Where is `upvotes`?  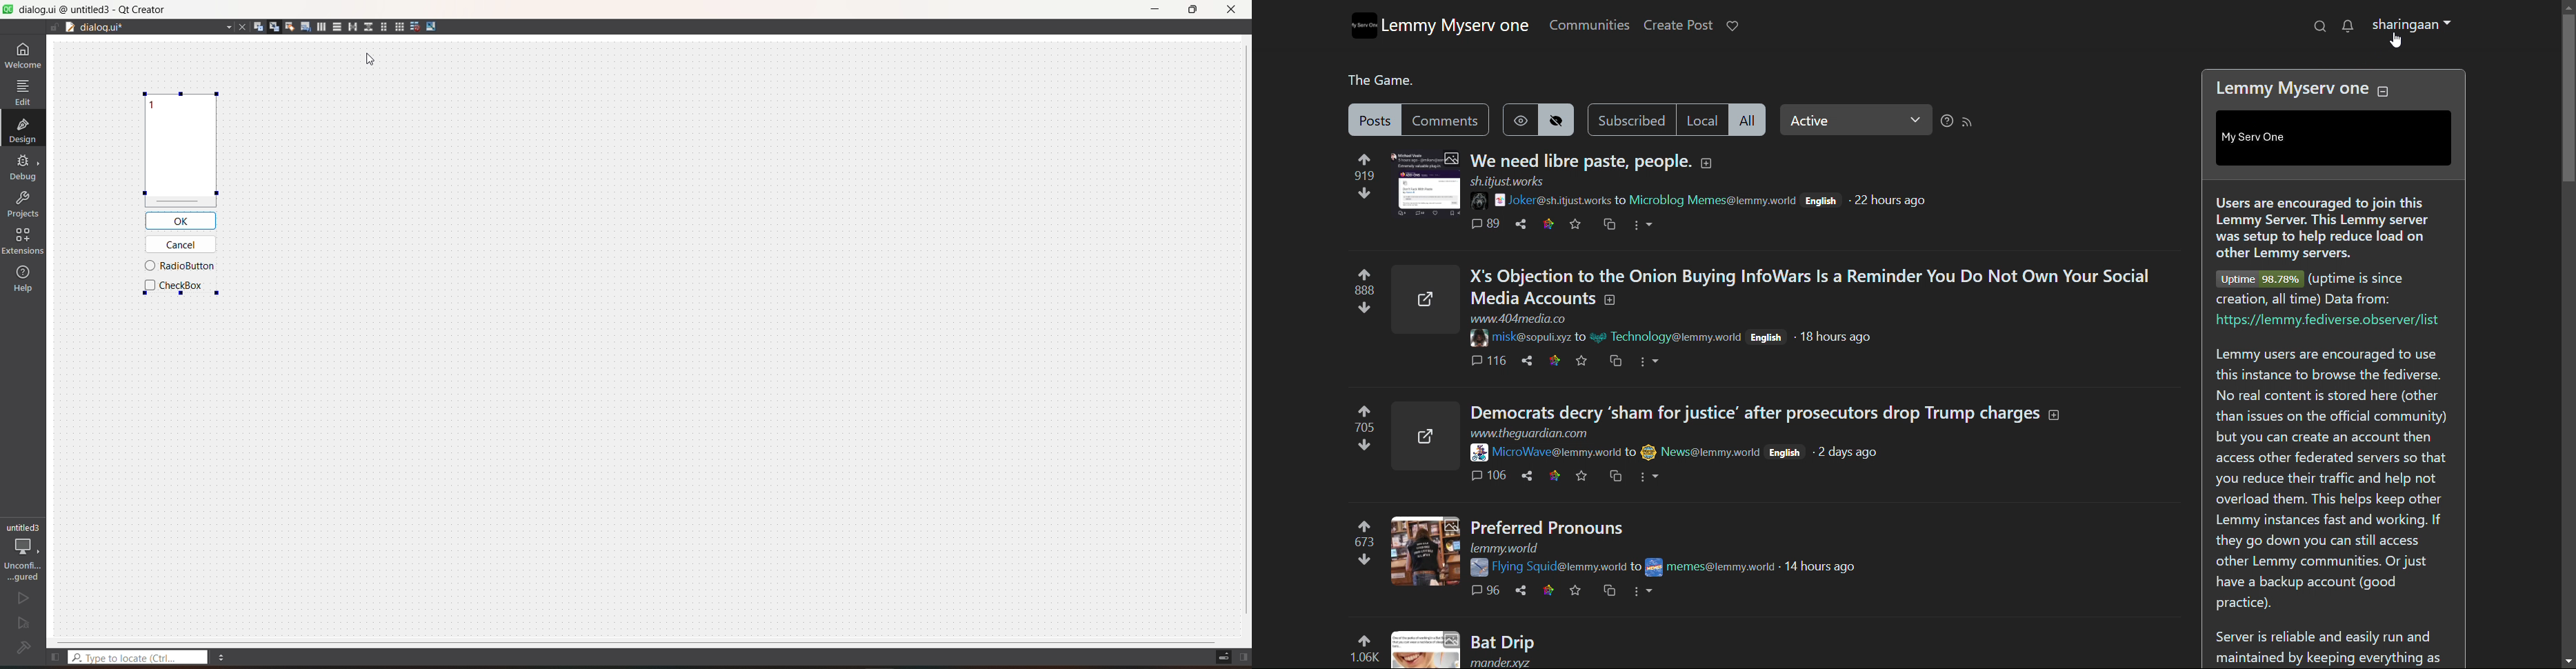 upvotes is located at coordinates (1360, 643).